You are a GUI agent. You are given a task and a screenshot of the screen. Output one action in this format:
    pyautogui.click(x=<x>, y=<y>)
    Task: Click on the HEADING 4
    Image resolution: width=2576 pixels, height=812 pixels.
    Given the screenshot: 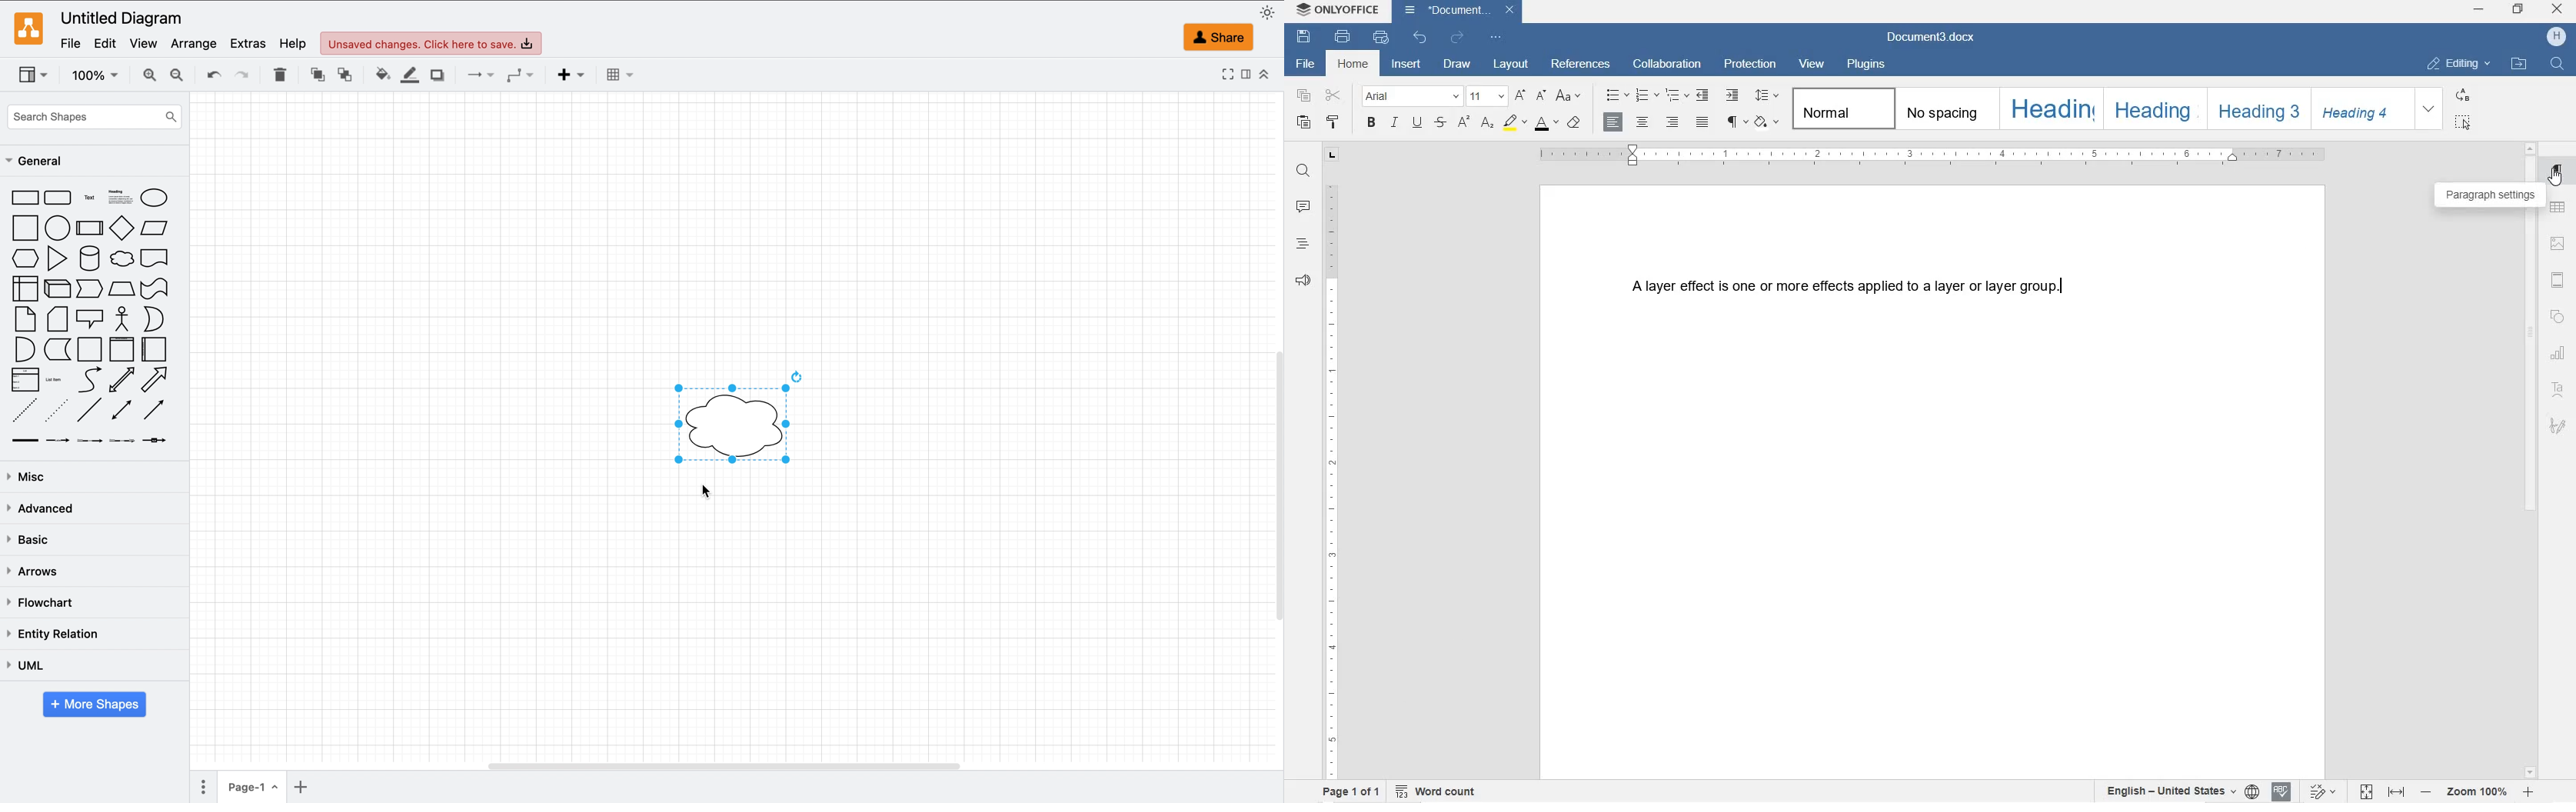 What is the action you would take?
    pyautogui.click(x=2361, y=108)
    